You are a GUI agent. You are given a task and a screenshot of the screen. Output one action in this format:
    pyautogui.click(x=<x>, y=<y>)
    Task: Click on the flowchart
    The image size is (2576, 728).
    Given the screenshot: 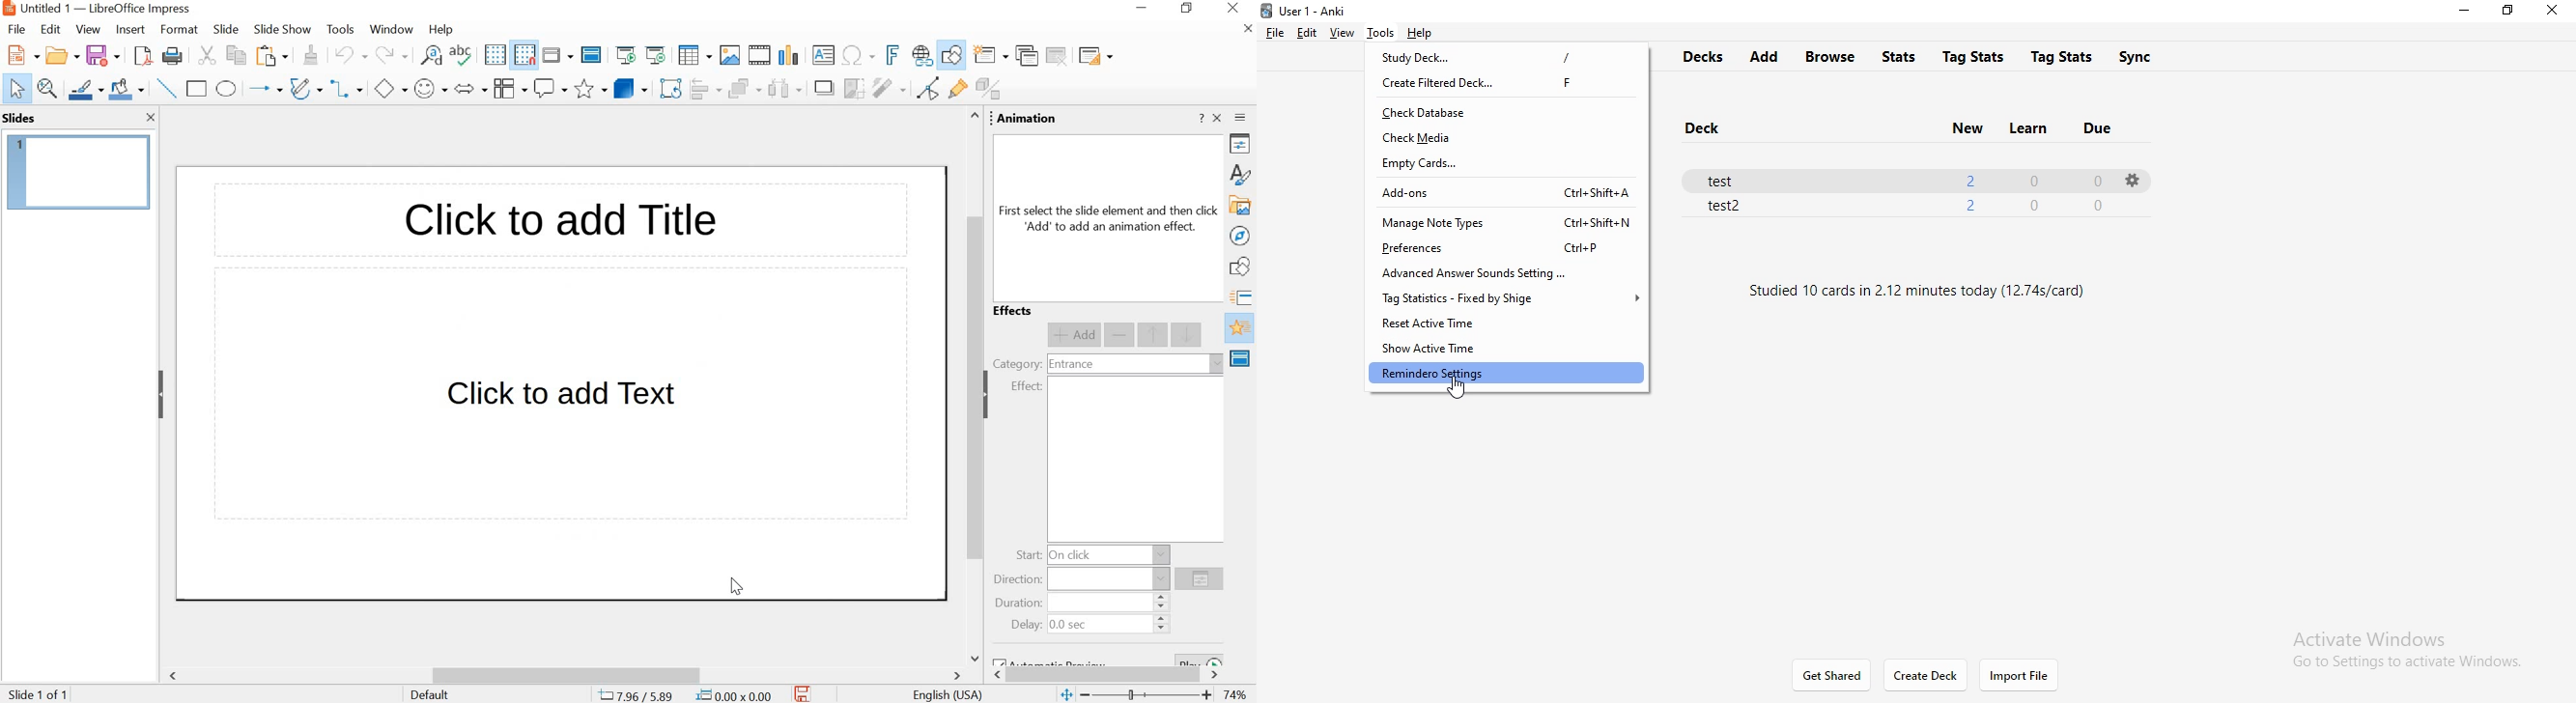 What is the action you would take?
    pyautogui.click(x=508, y=88)
    